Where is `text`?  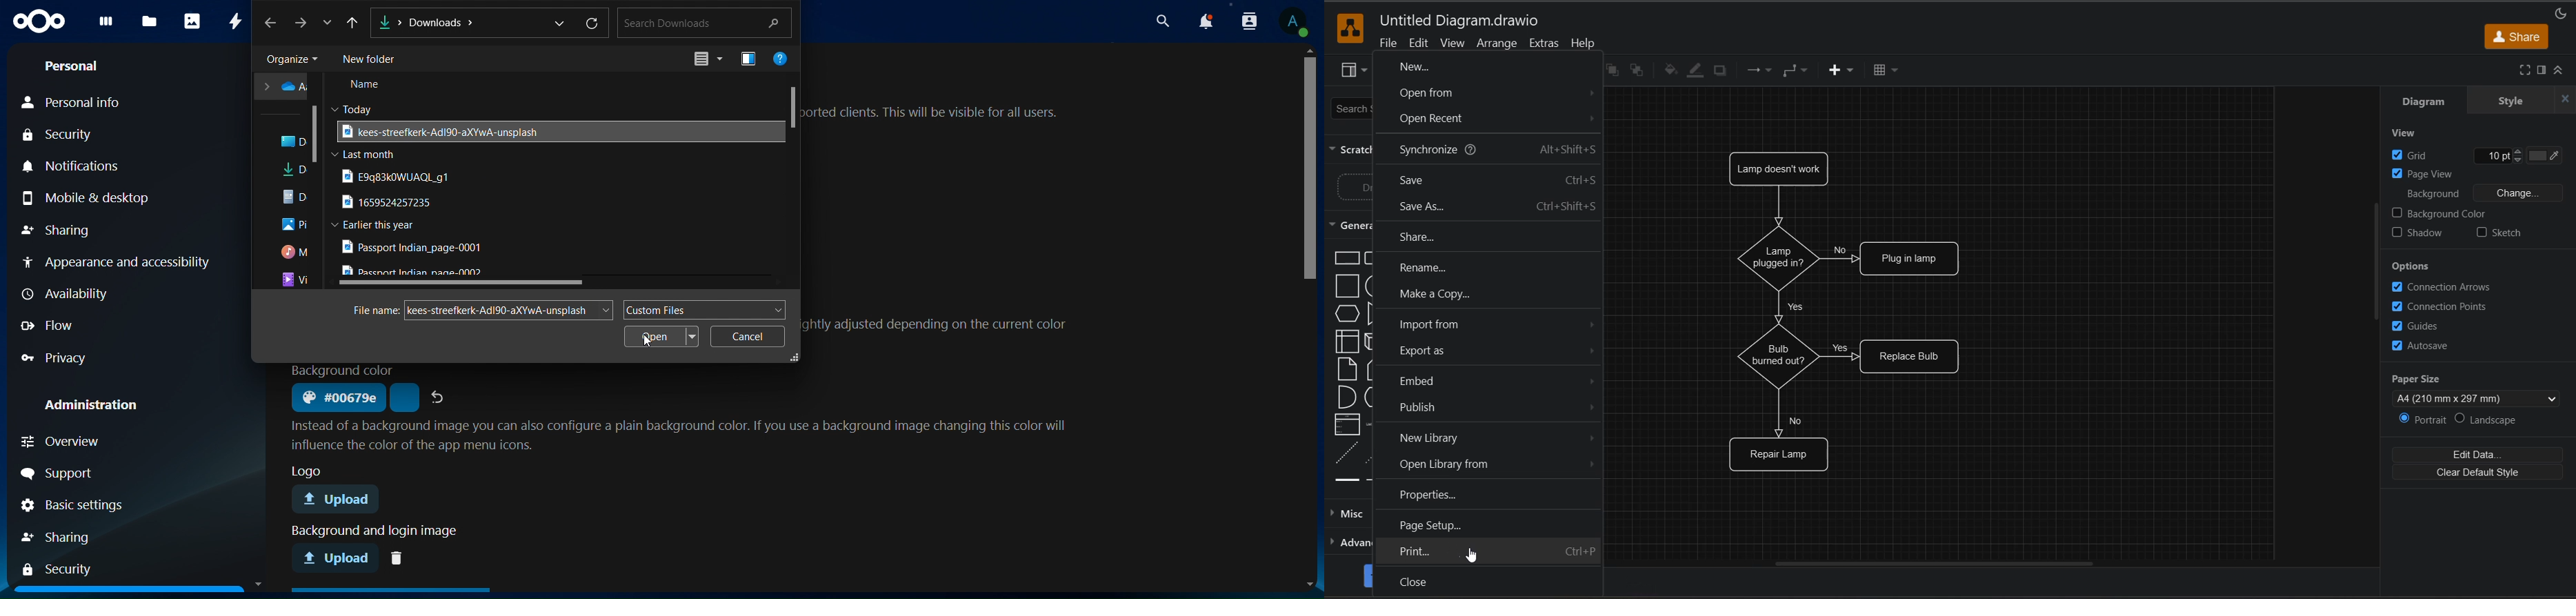 text is located at coordinates (373, 311).